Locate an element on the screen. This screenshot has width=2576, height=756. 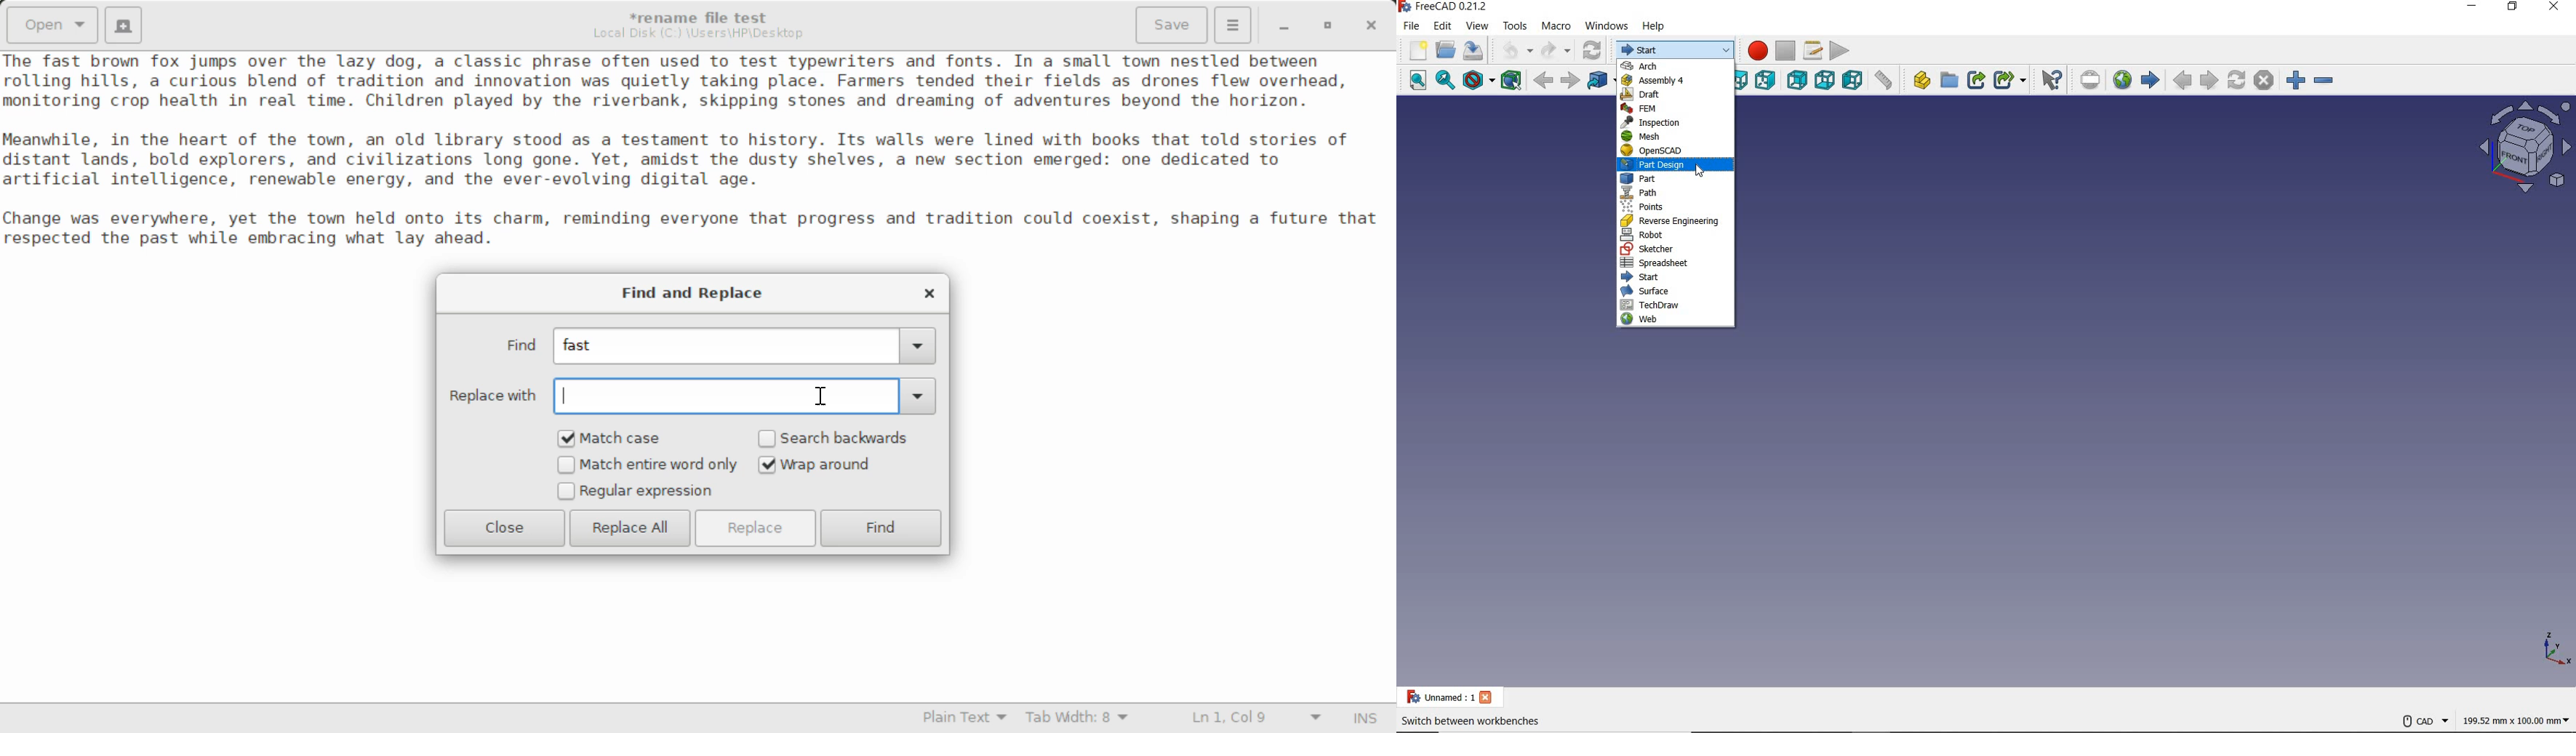
DRAFT is located at coordinates (1677, 95).